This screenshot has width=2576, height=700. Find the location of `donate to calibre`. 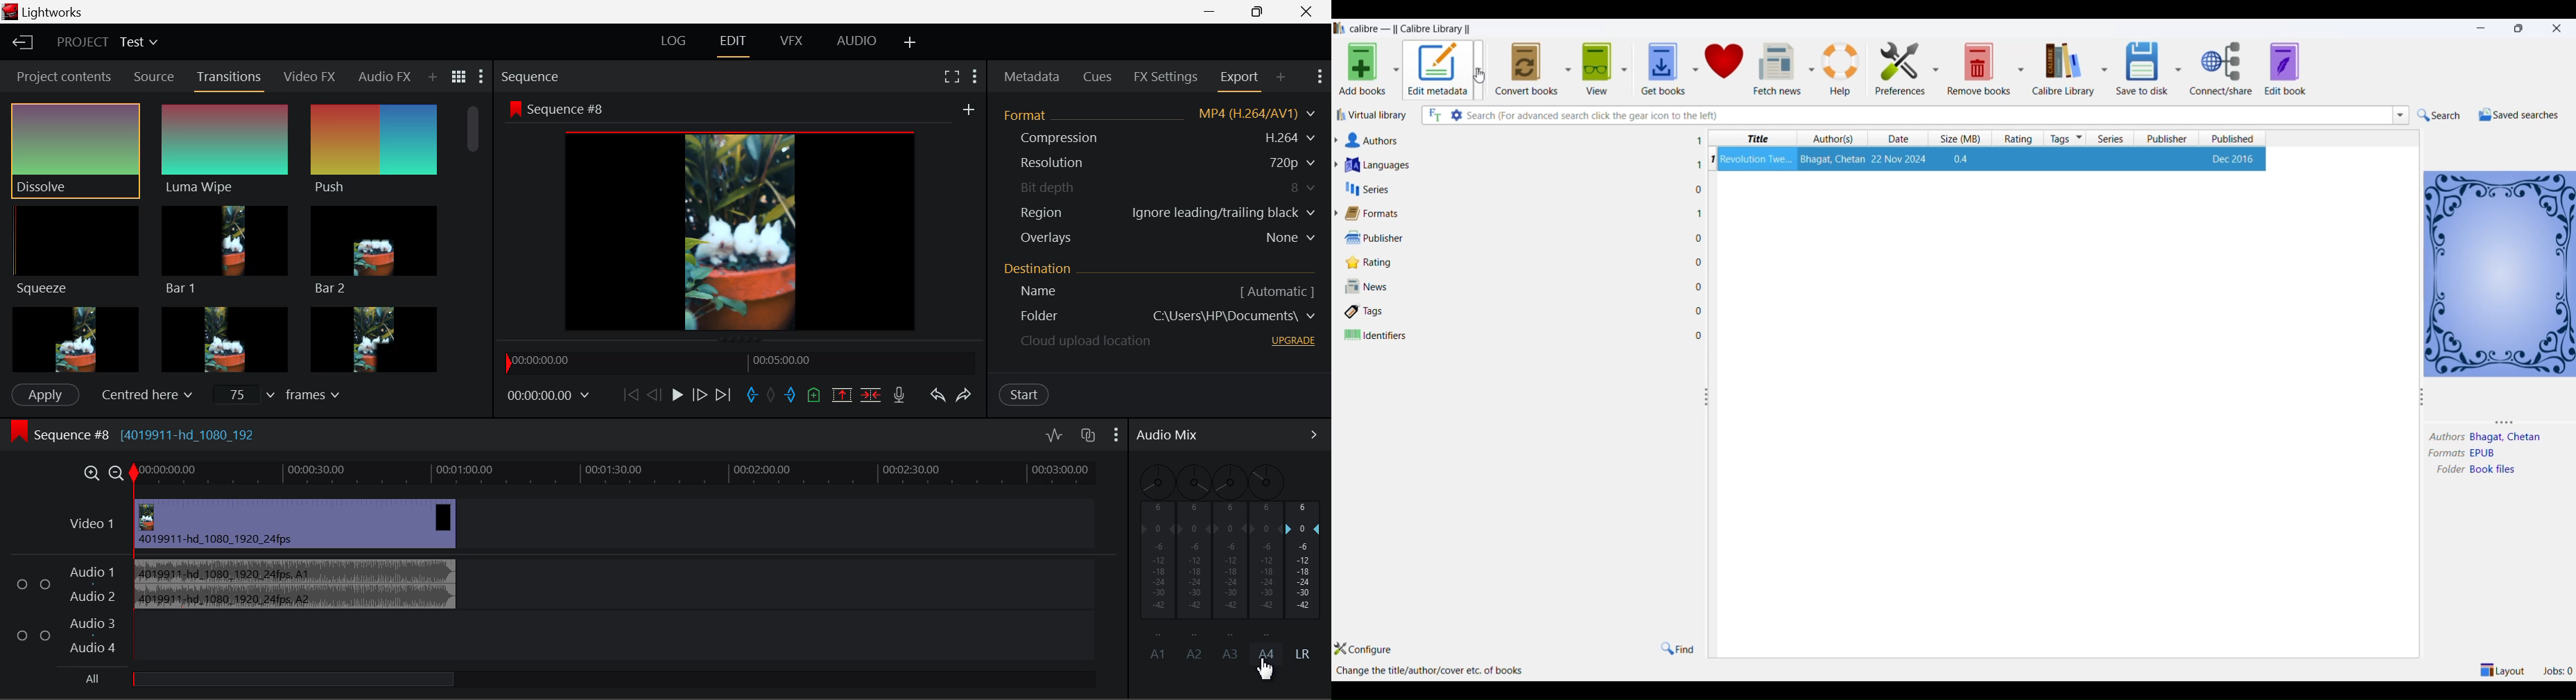

donate to calibre is located at coordinates (1726, 63).